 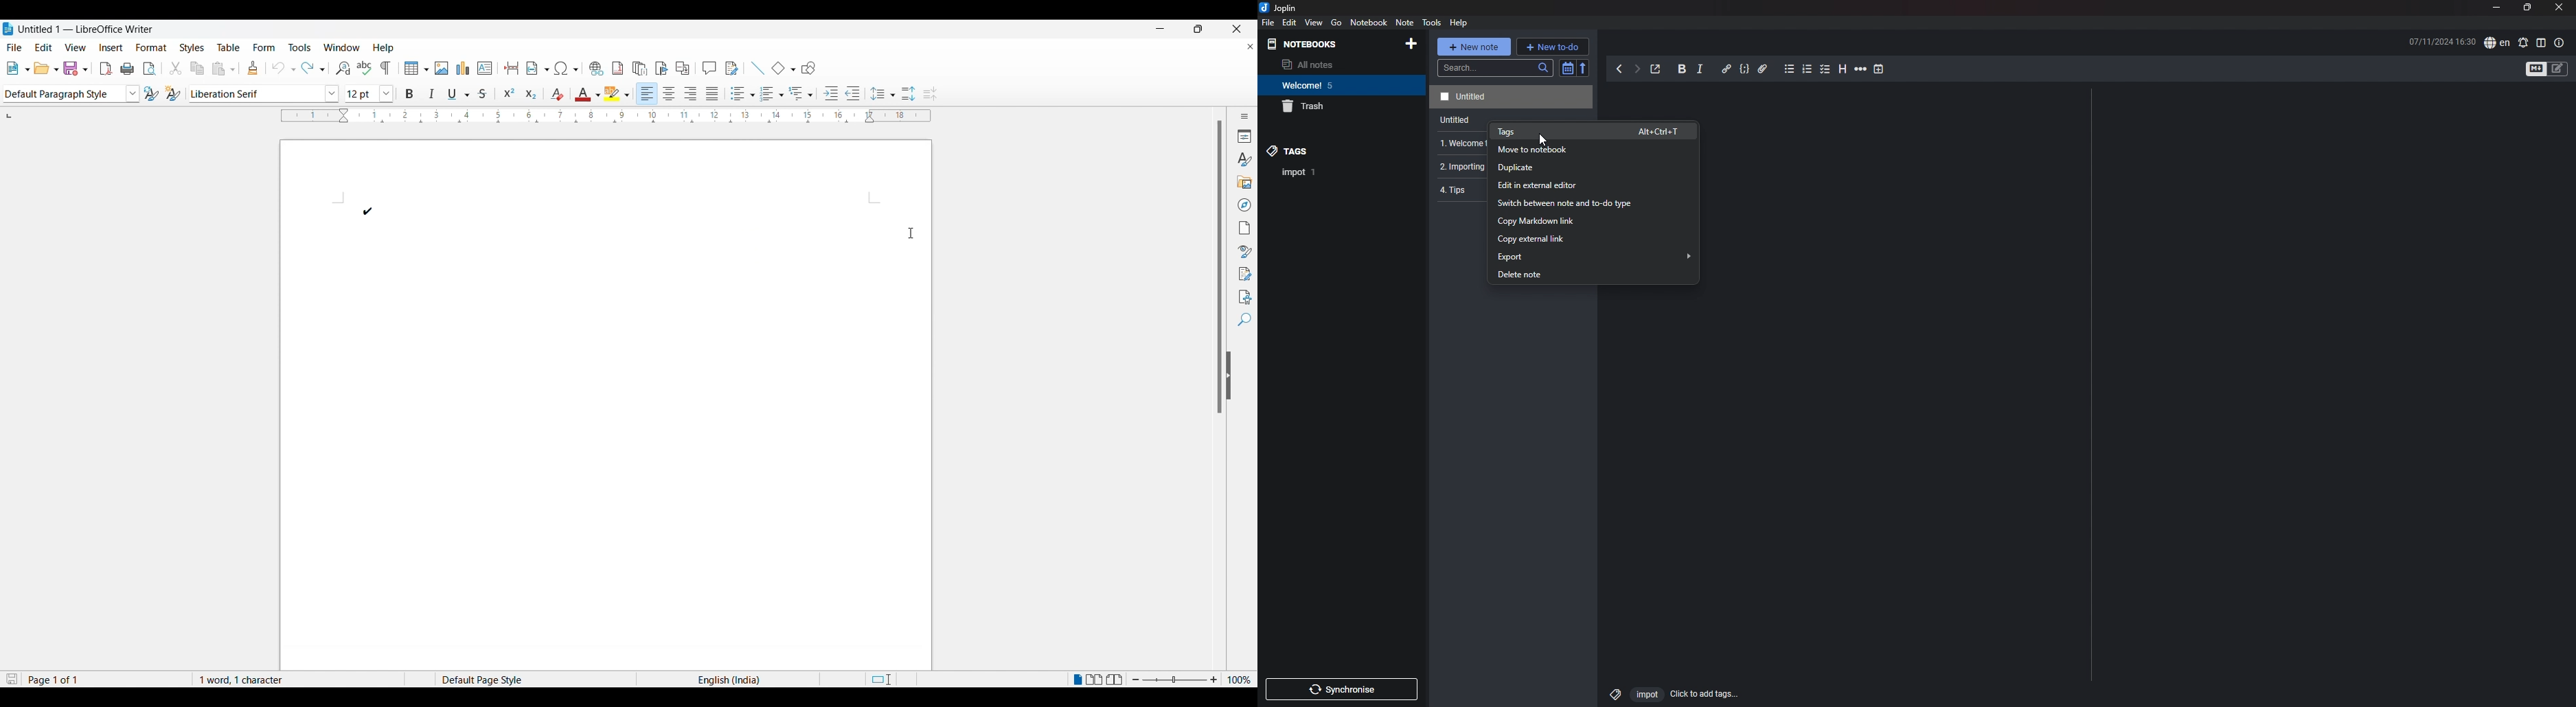 I want to click on Synchronize, so click(x=1344, y=691).